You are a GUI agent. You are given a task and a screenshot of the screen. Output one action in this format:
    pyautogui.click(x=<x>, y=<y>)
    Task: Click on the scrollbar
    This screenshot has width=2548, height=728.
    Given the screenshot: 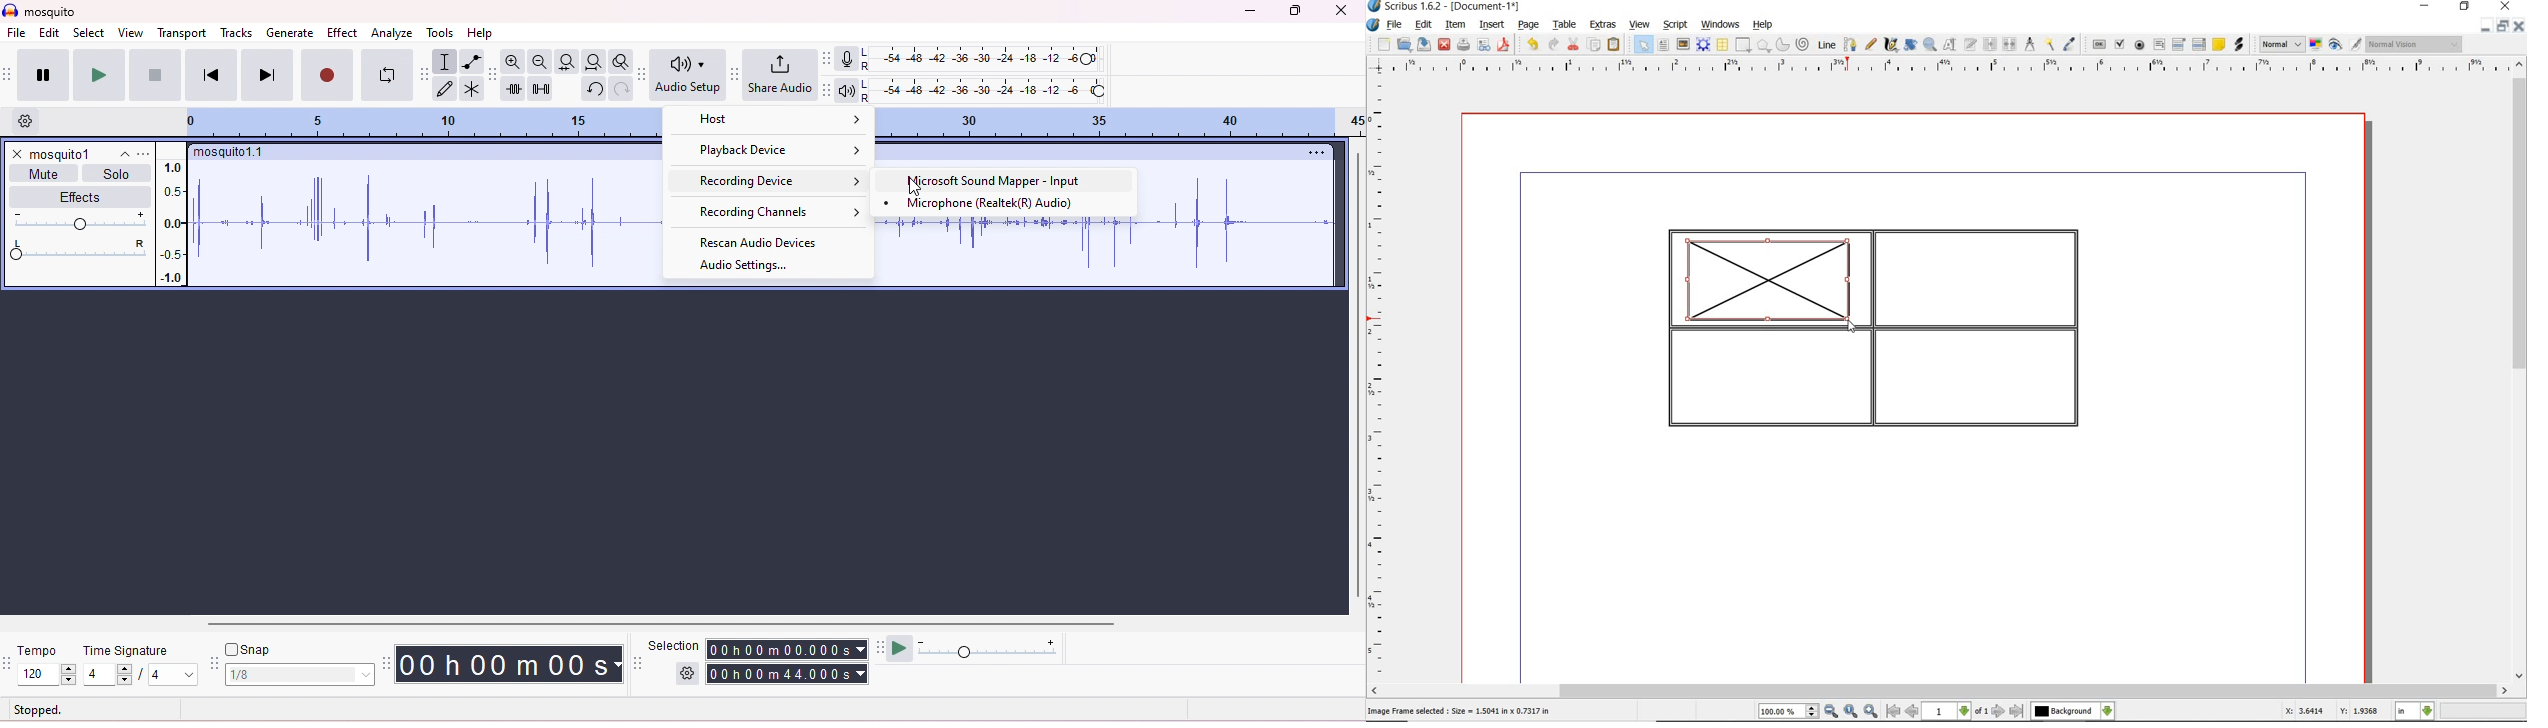 What is the action you would take?
    pyautogui.click(x=1939, y=691)
    